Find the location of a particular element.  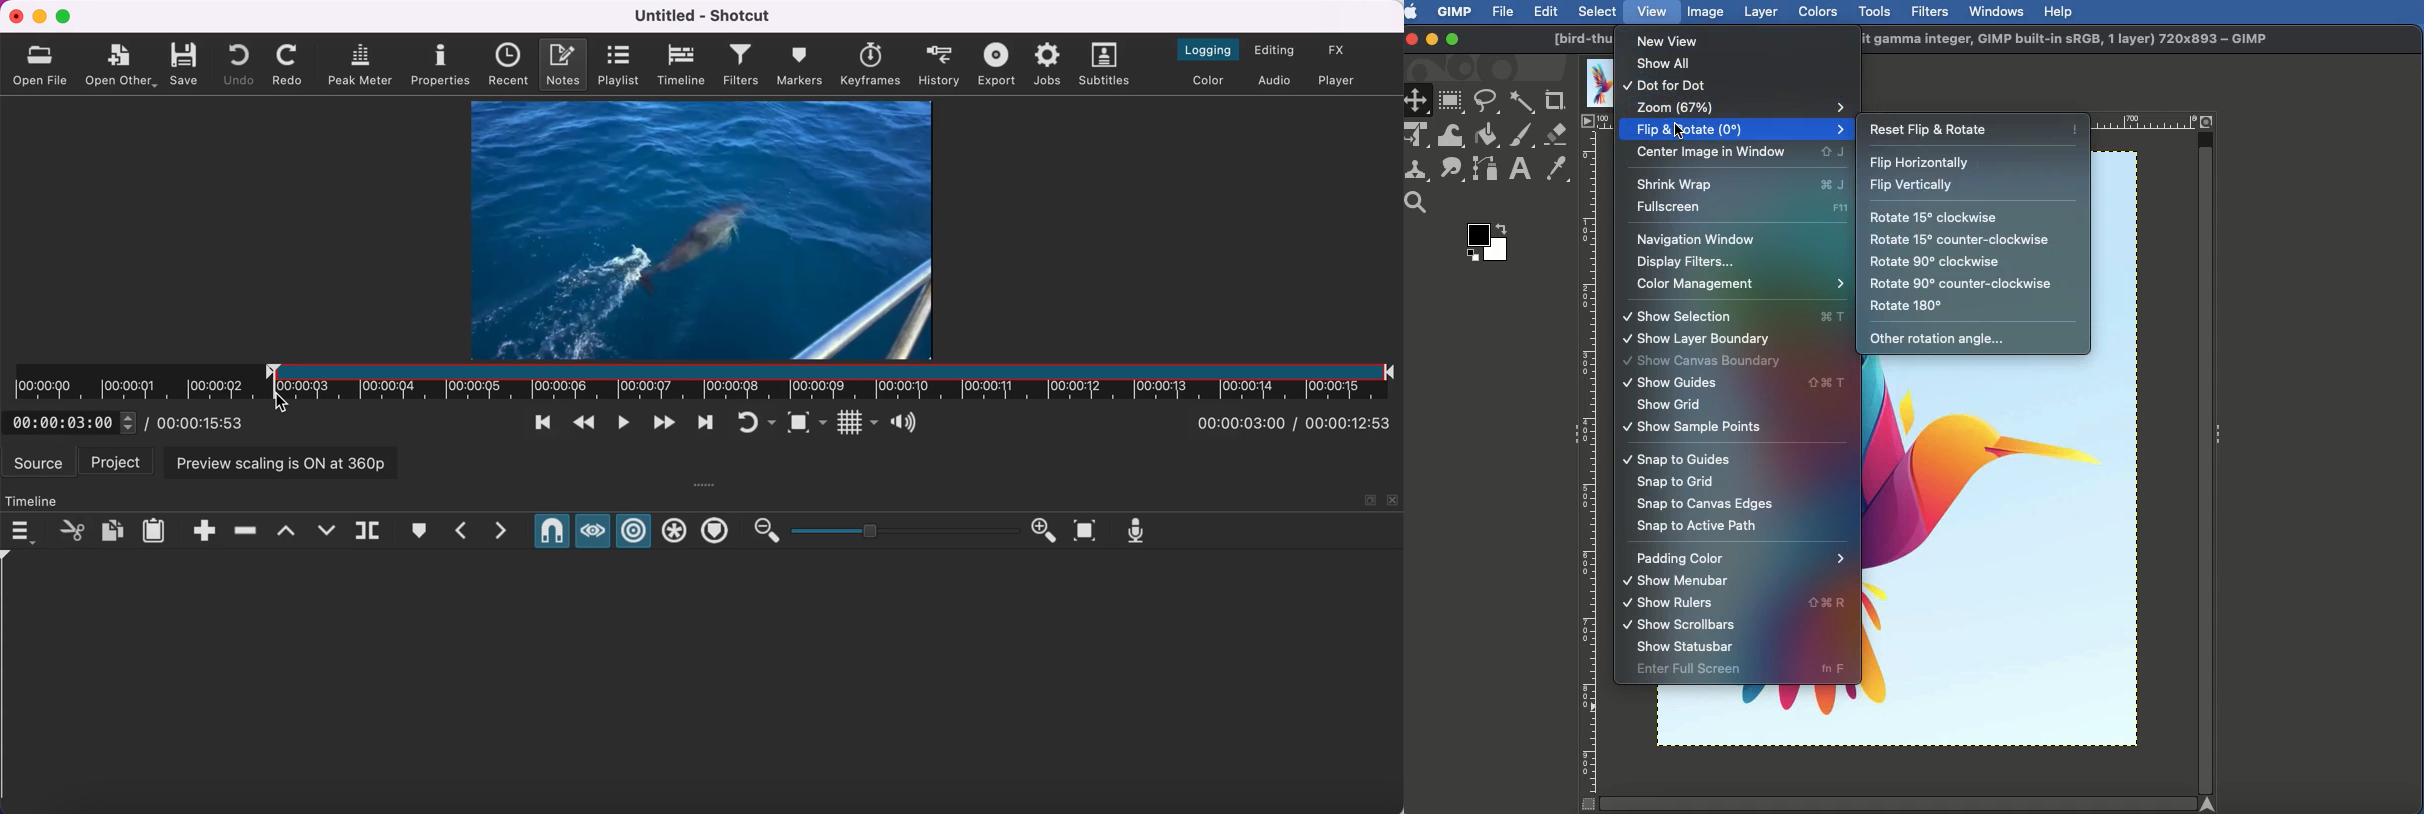

ripple all tracks is located at coordinates (674, 533).